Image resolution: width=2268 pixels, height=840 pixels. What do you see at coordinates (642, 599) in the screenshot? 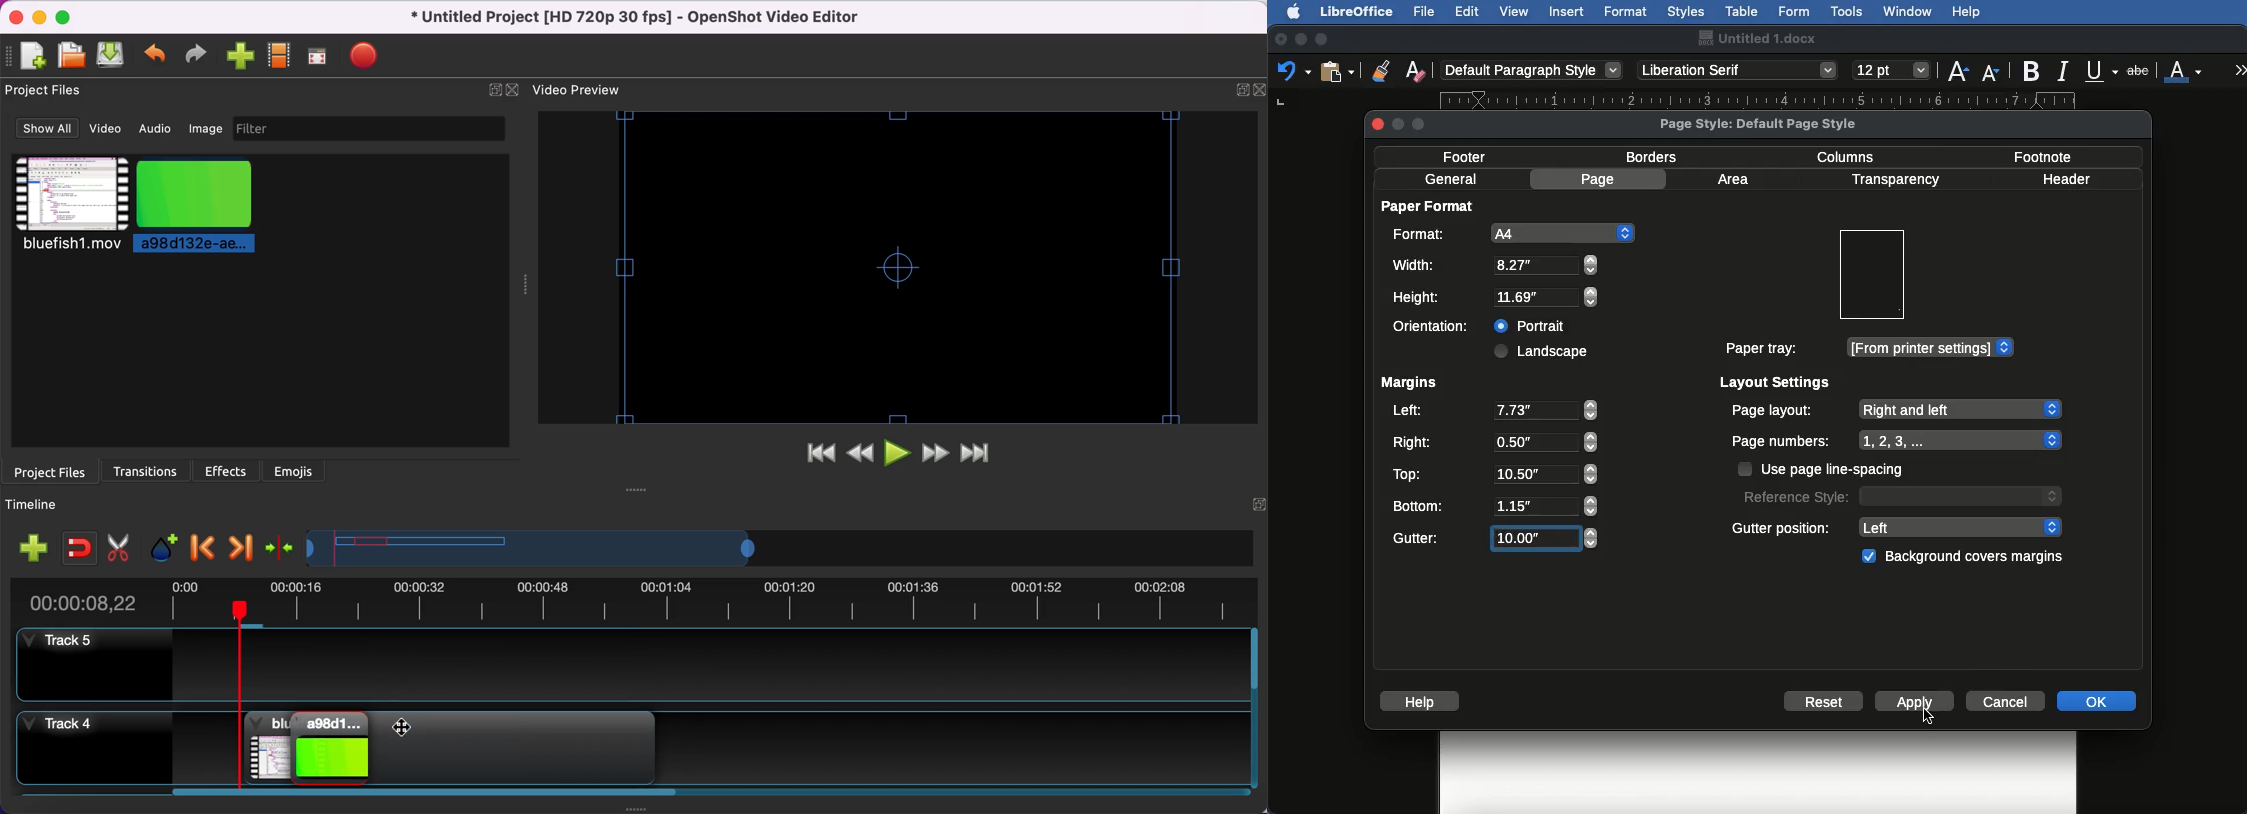
I see `duration` at bounding box center [642, 599].